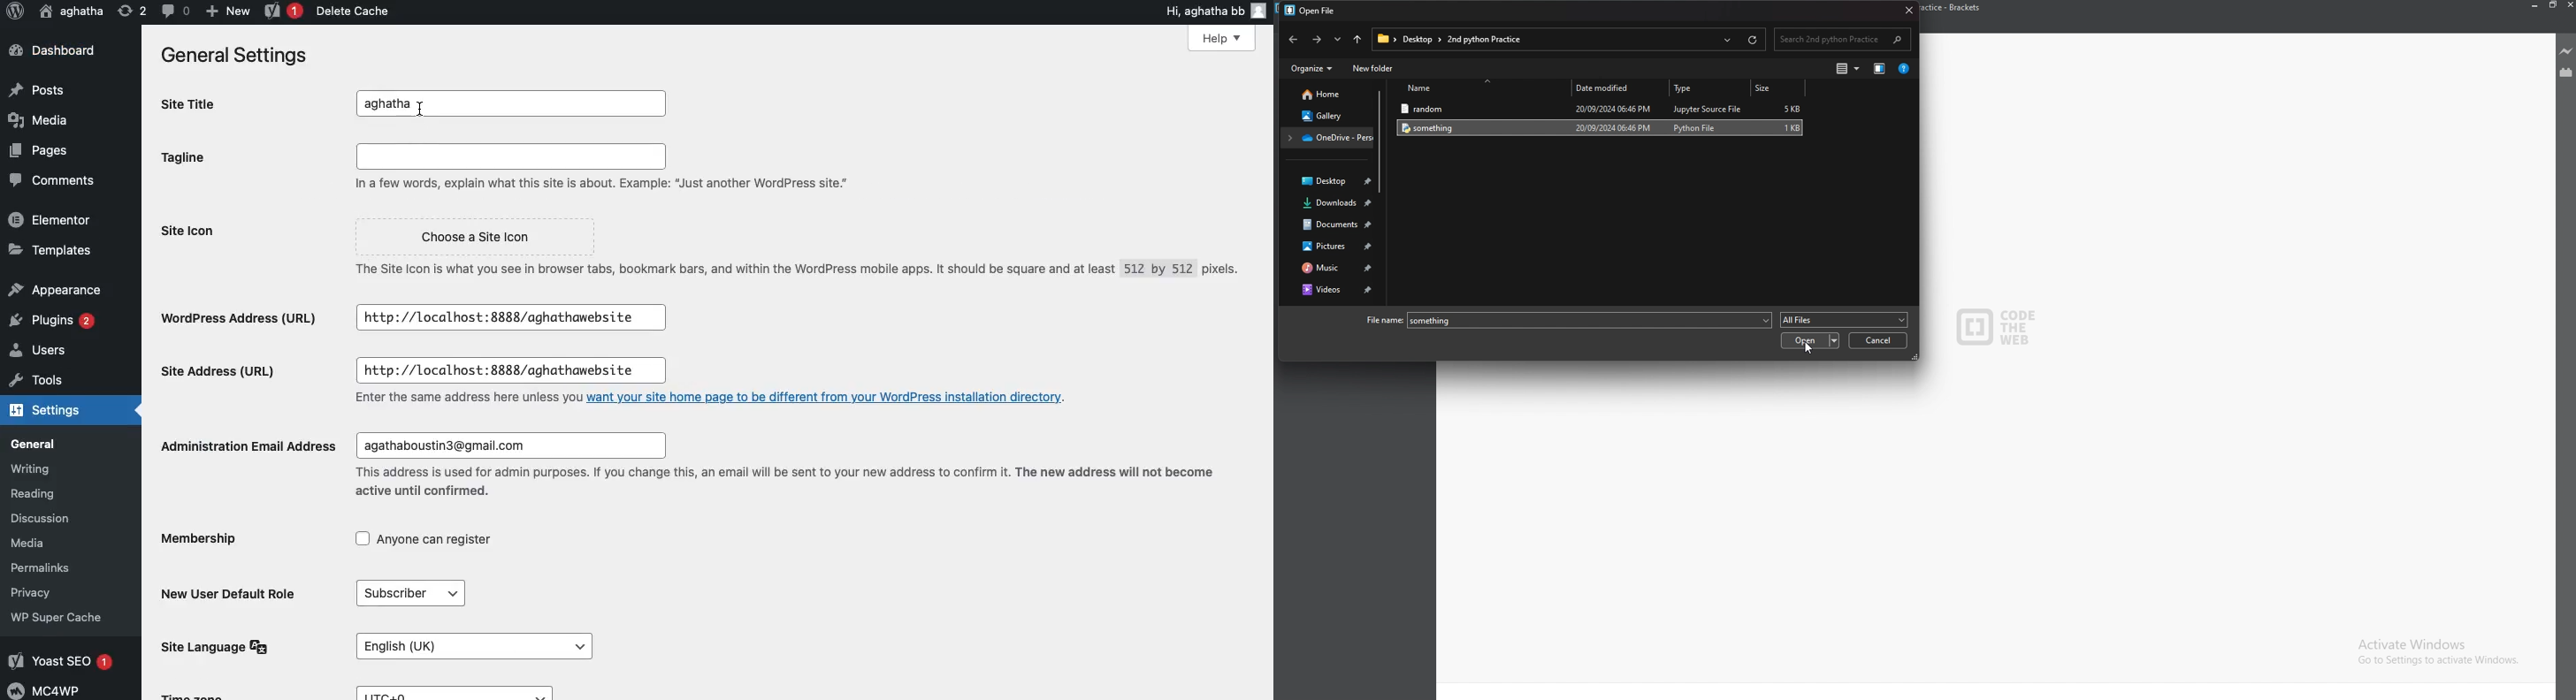  Describe the element at coordinates (34, 494) in the screenshot. I see `Reading` at that location.